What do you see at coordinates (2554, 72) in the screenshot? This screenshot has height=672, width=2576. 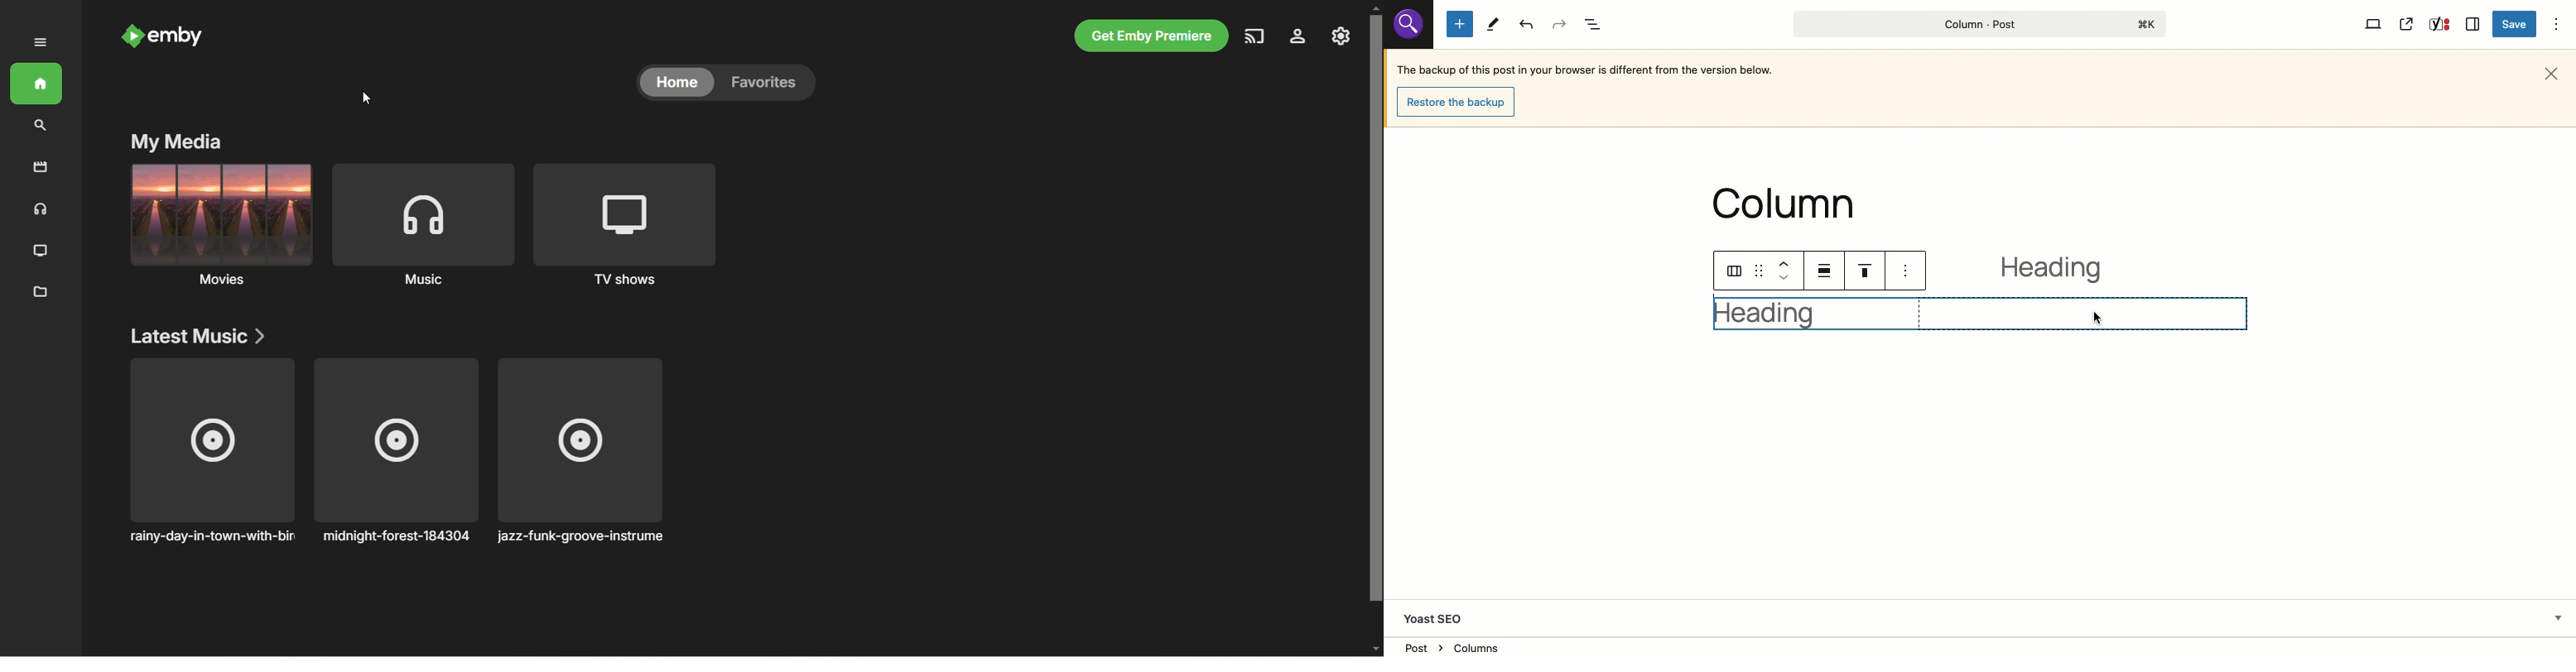 I see `Close` at bounding box center [2554, 72].